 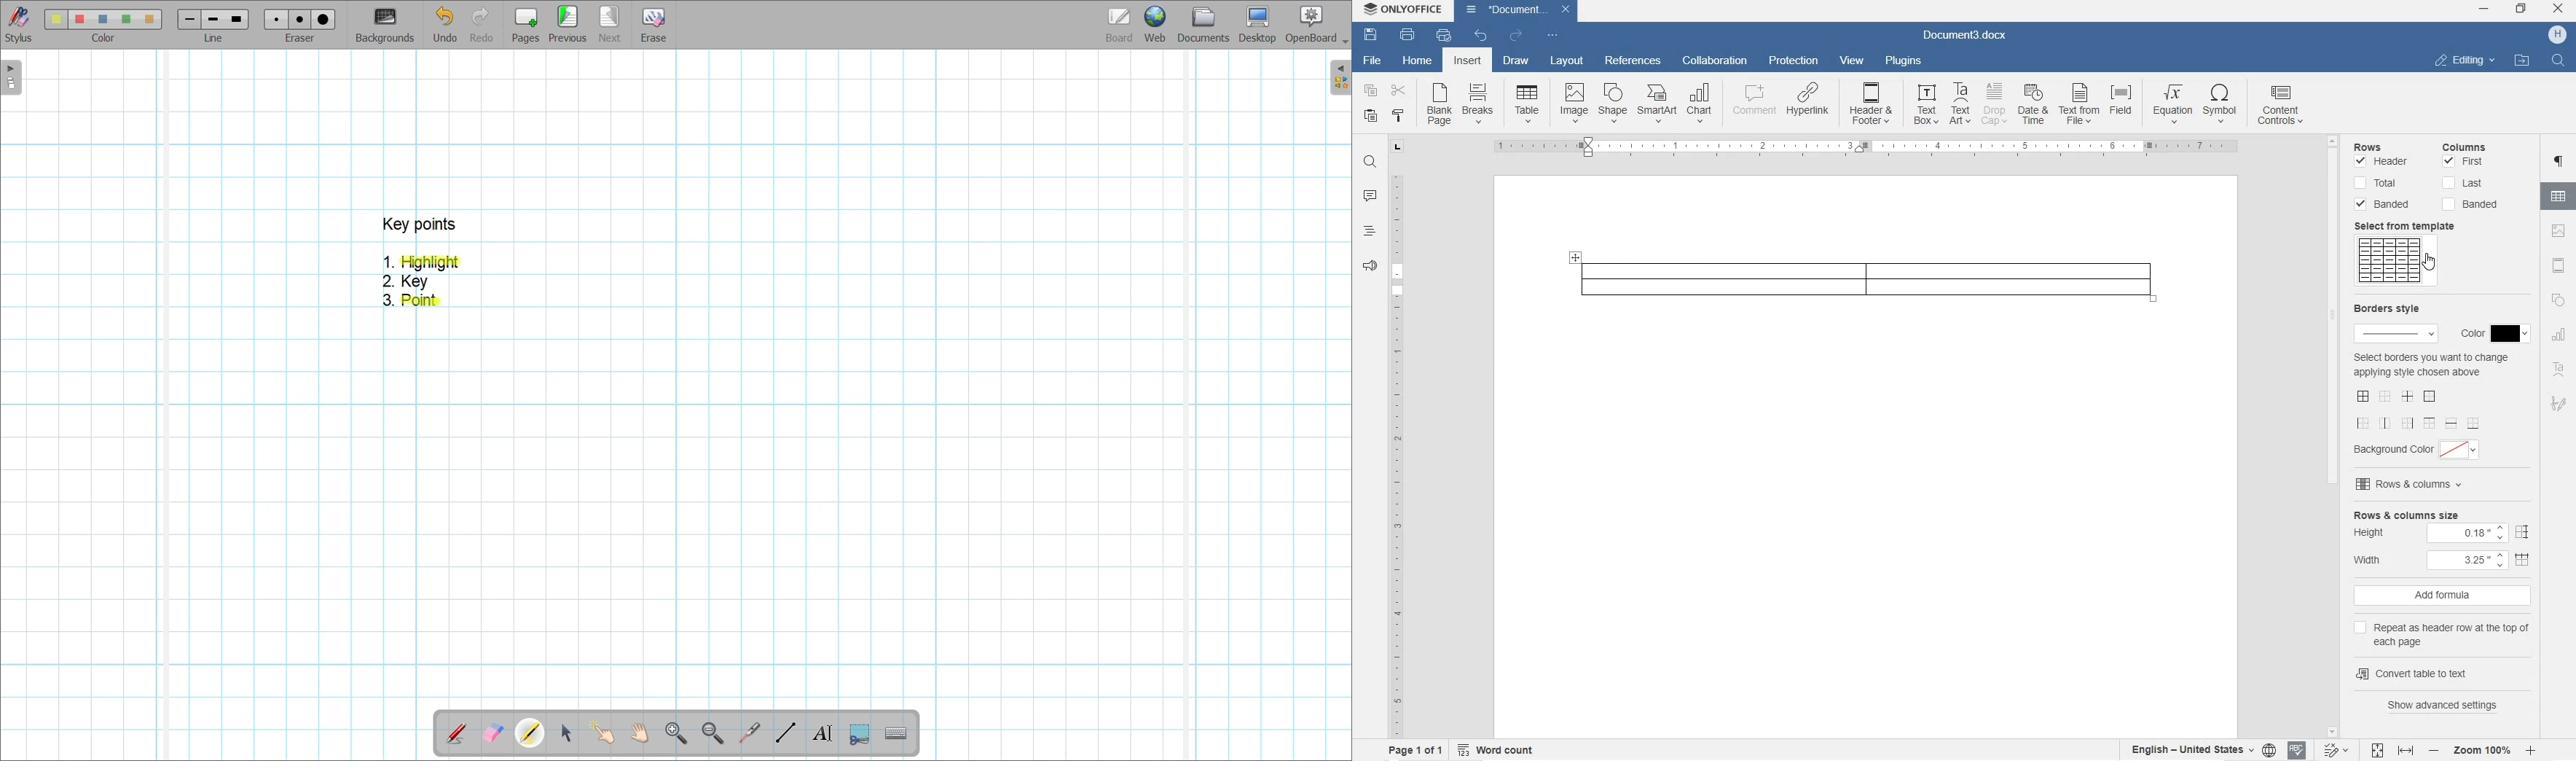 I want to click on SET TEXT OR DOCUMENT LANGUAGE, so click(x=2199, y=748).